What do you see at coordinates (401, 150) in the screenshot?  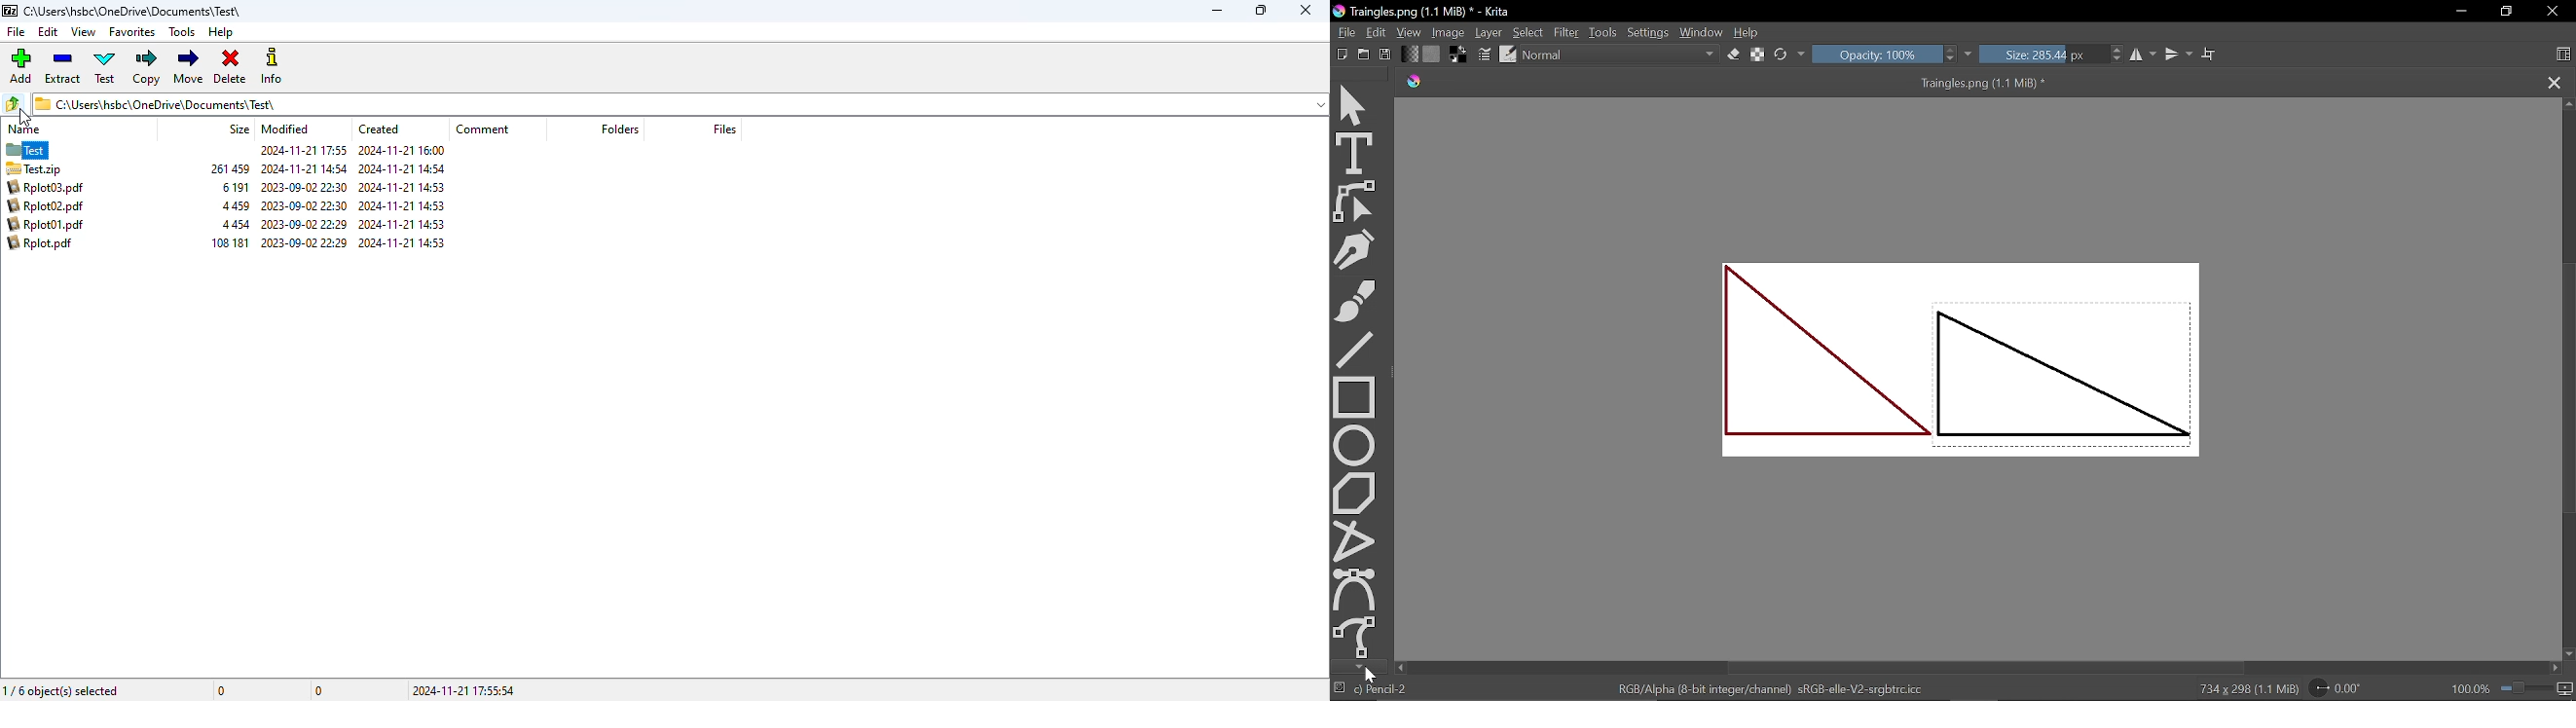 I see `2024-11-21 16:00` at bounding box center [401, 150].